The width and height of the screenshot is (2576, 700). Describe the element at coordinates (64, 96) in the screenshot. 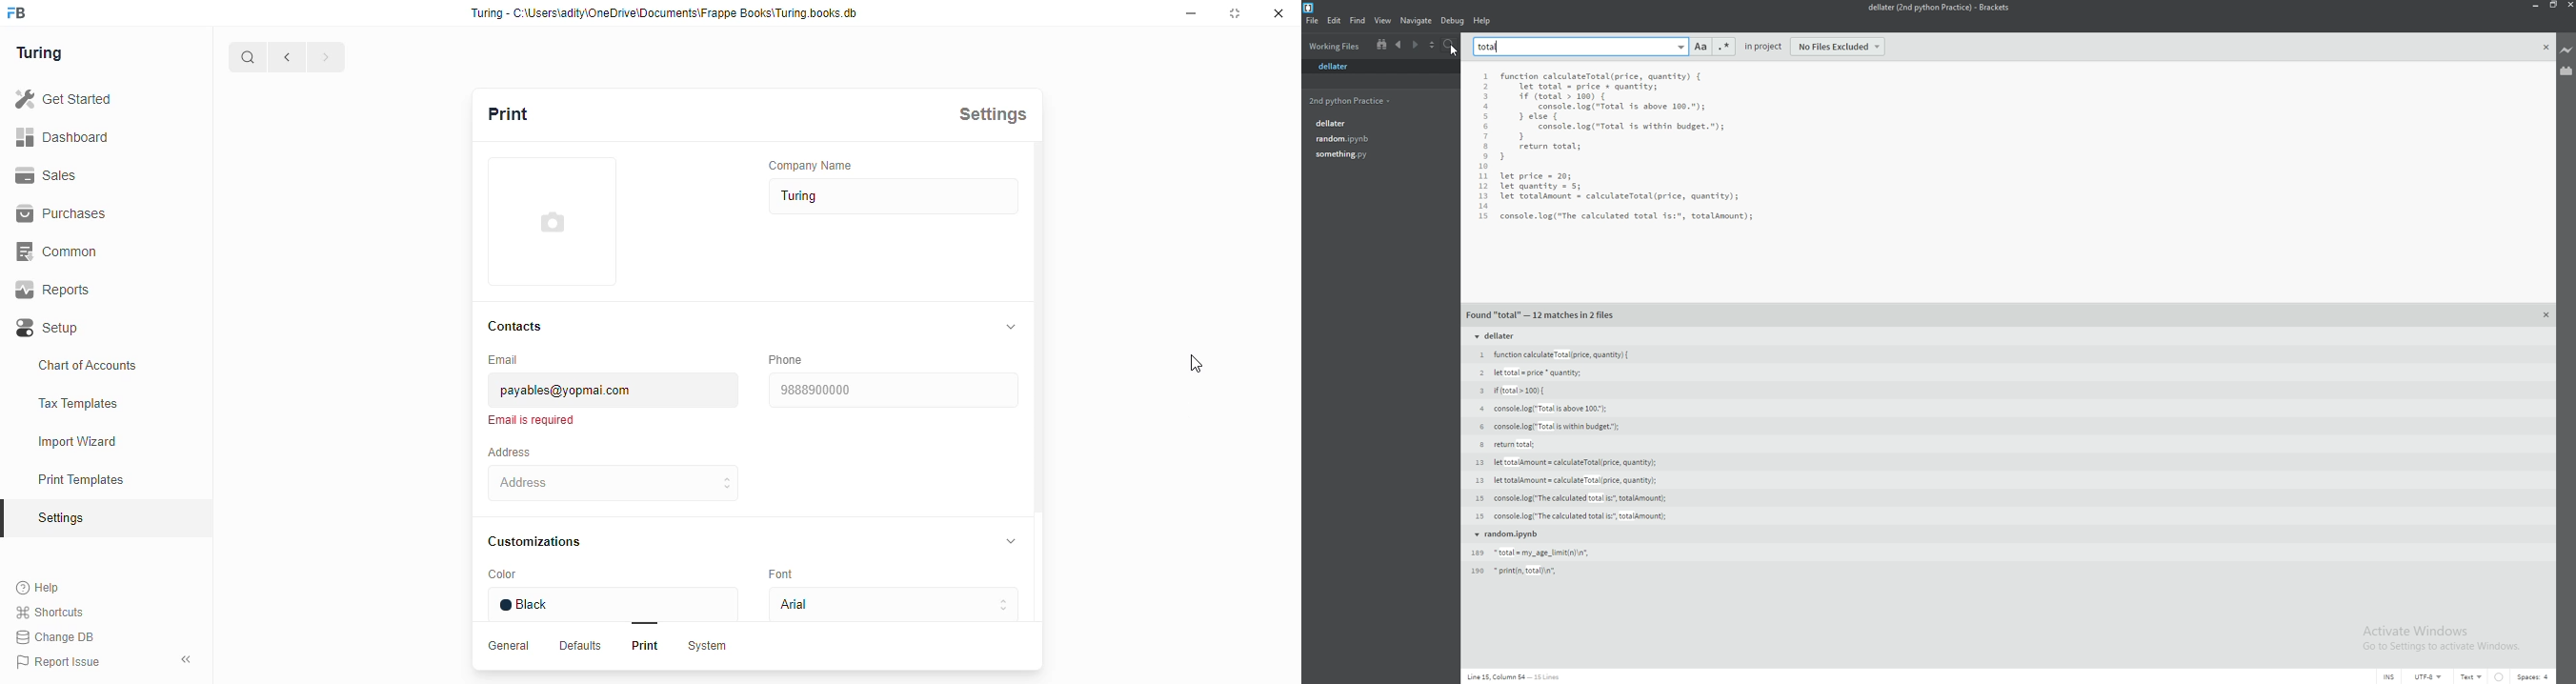

I see `Get Started` at that location.